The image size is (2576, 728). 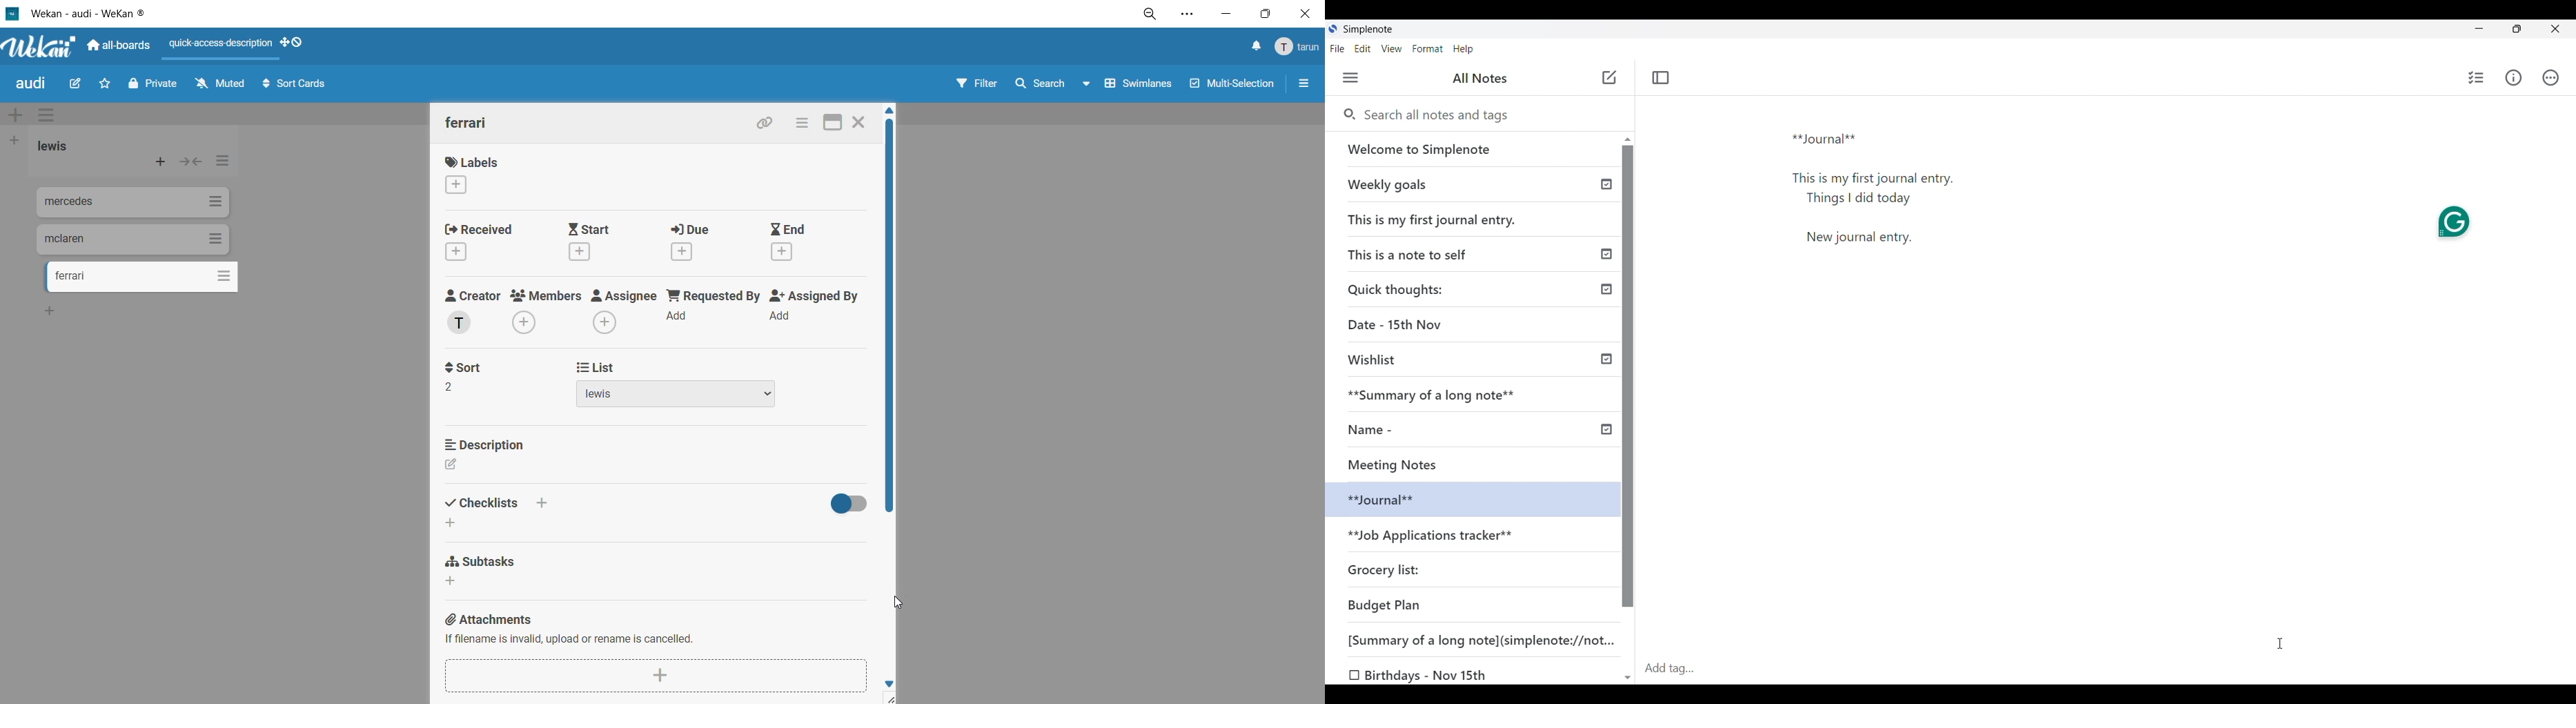 I want to click on board title, so click(x=31, y=85).